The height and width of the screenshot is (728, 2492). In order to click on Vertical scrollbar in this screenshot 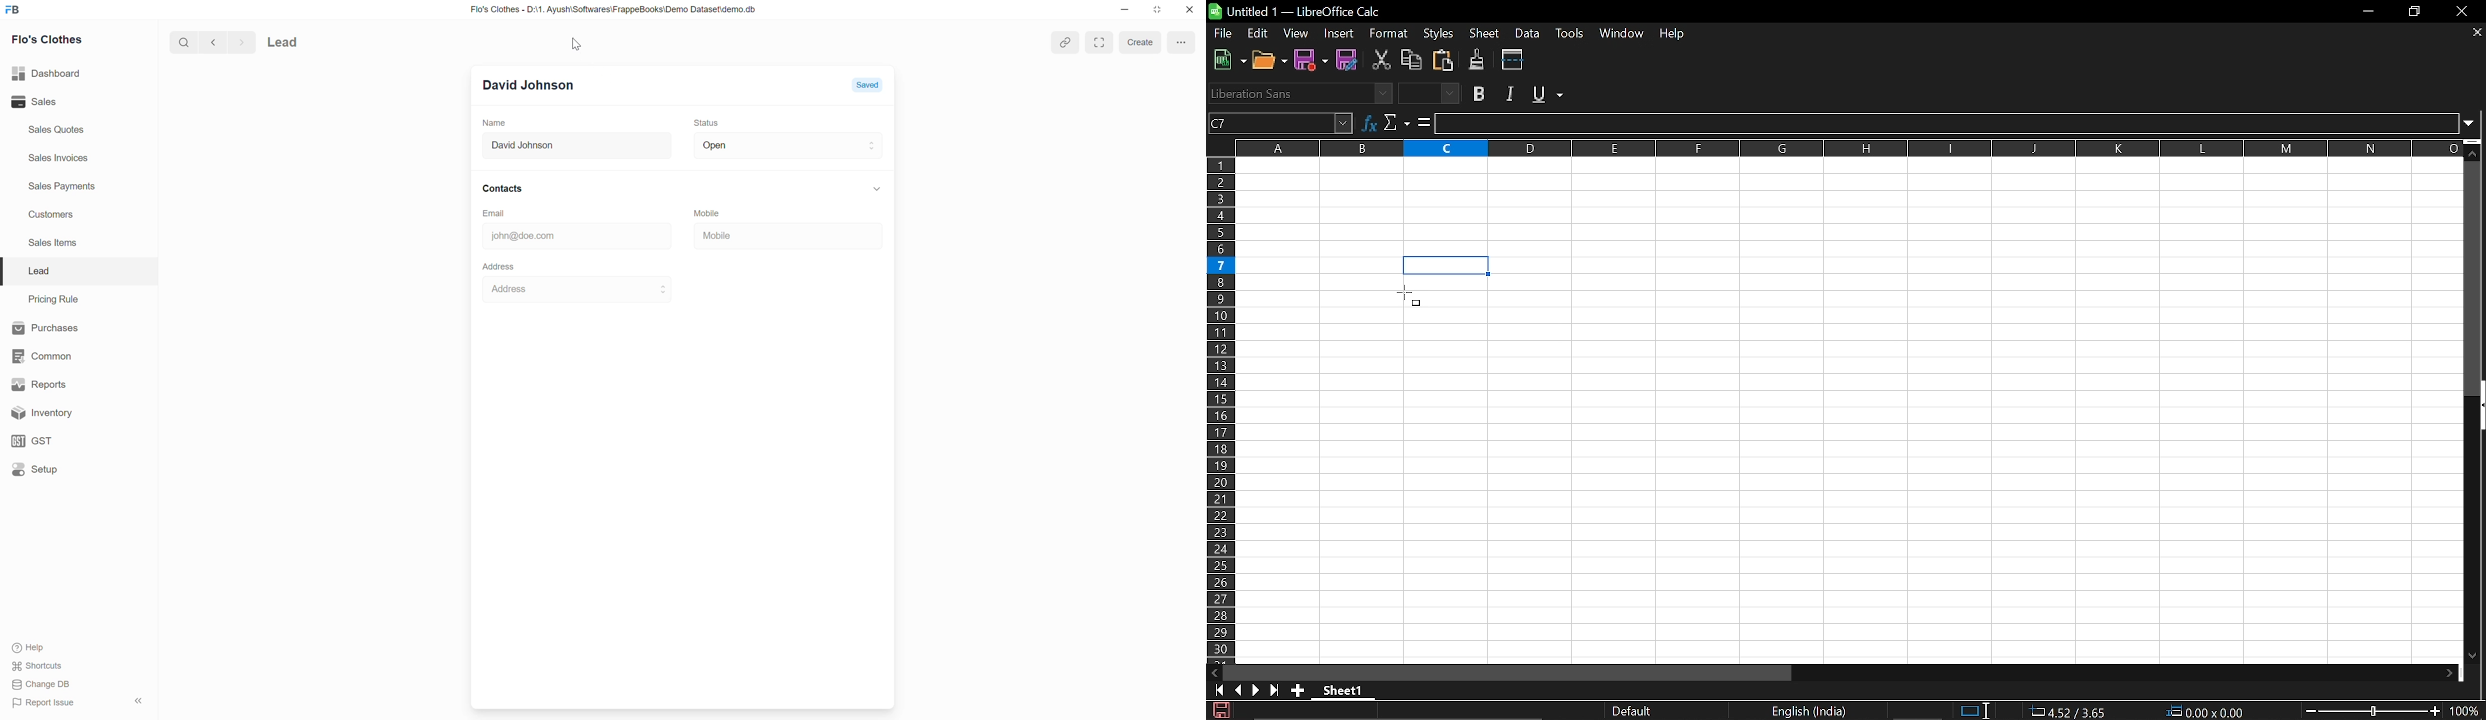, I will do `click(2475, 278)`.